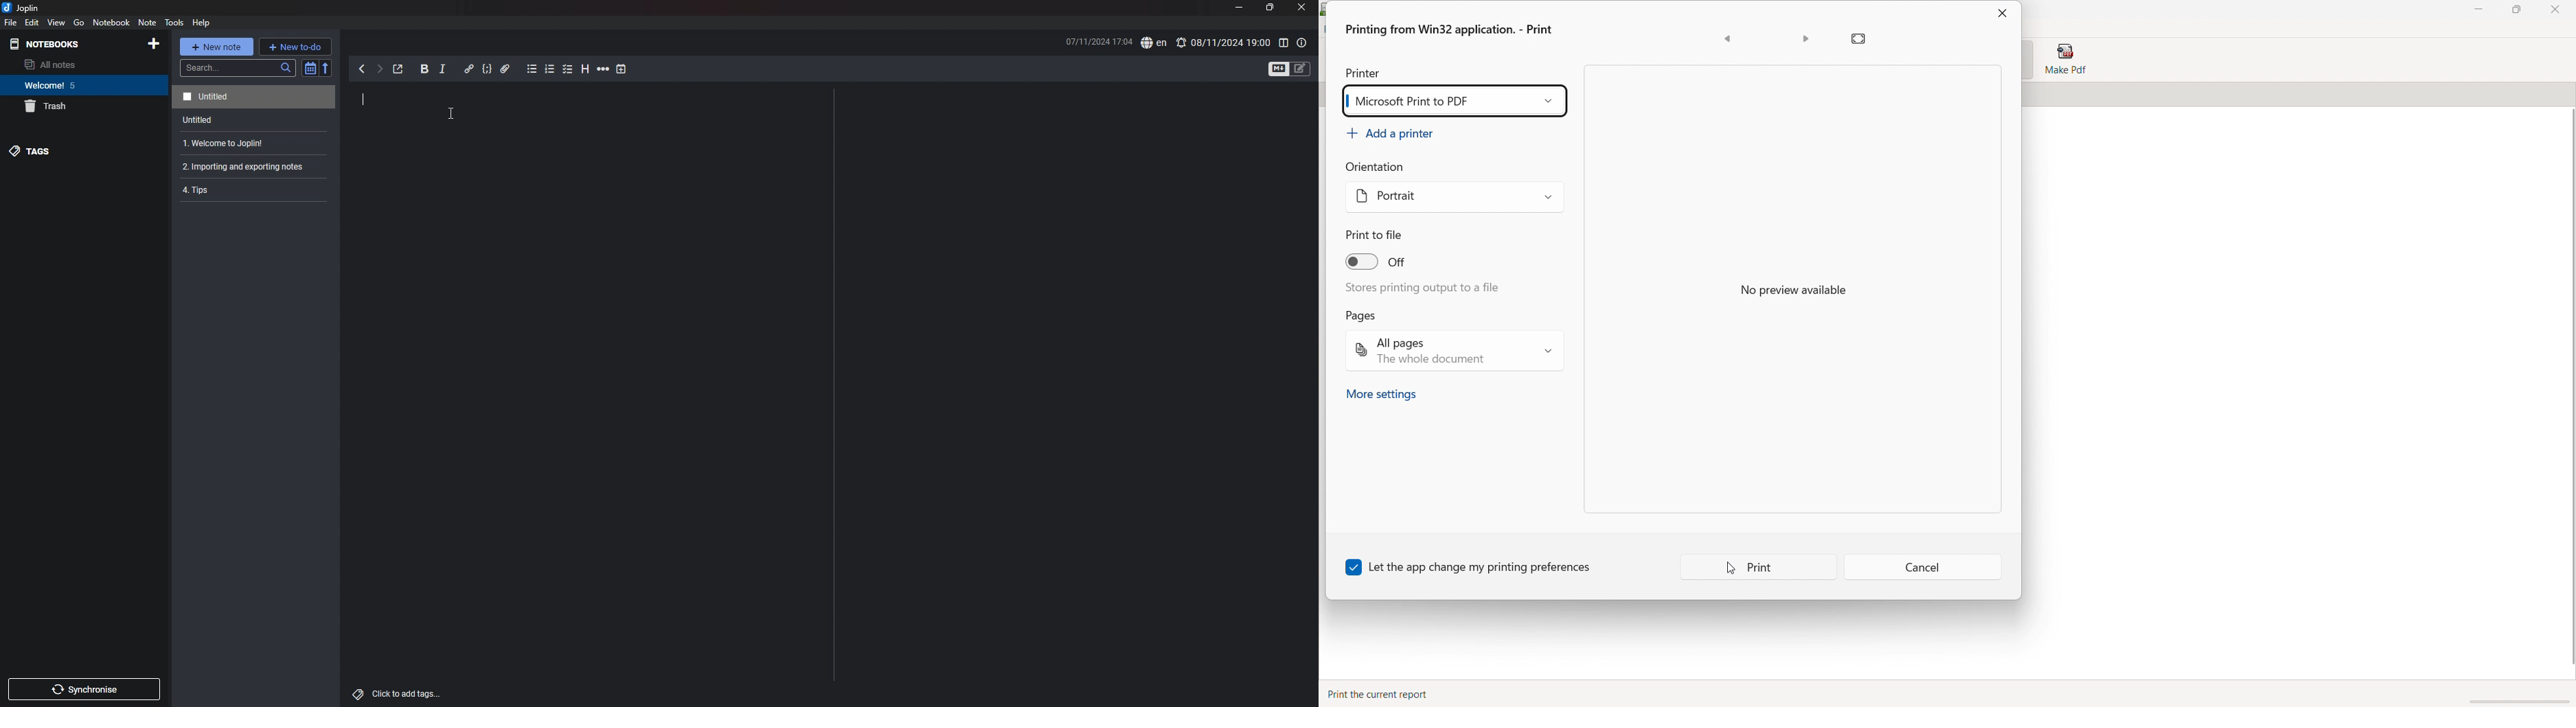  What do you see at coordinates (239, 192) in the screenshot?
I see `4. Tips` at bounding box center [239, 192].